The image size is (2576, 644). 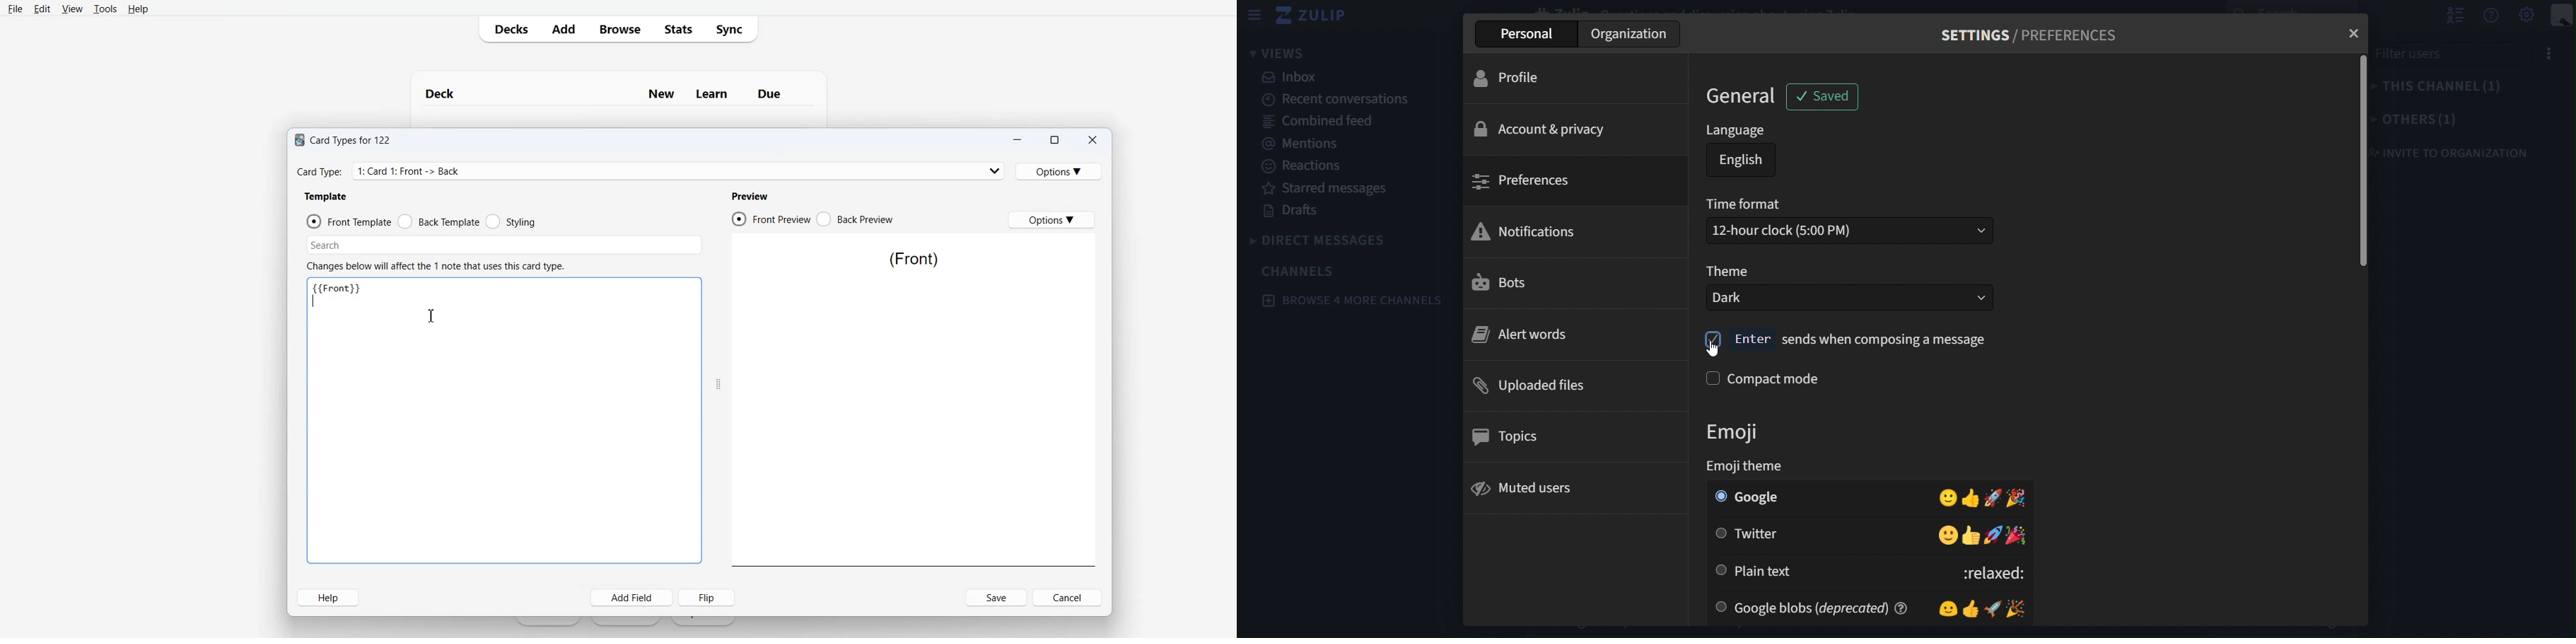 What do you see at coordinates (512, 221) in the screenshot?
I see `Styling` at bounding box center [512, 221].